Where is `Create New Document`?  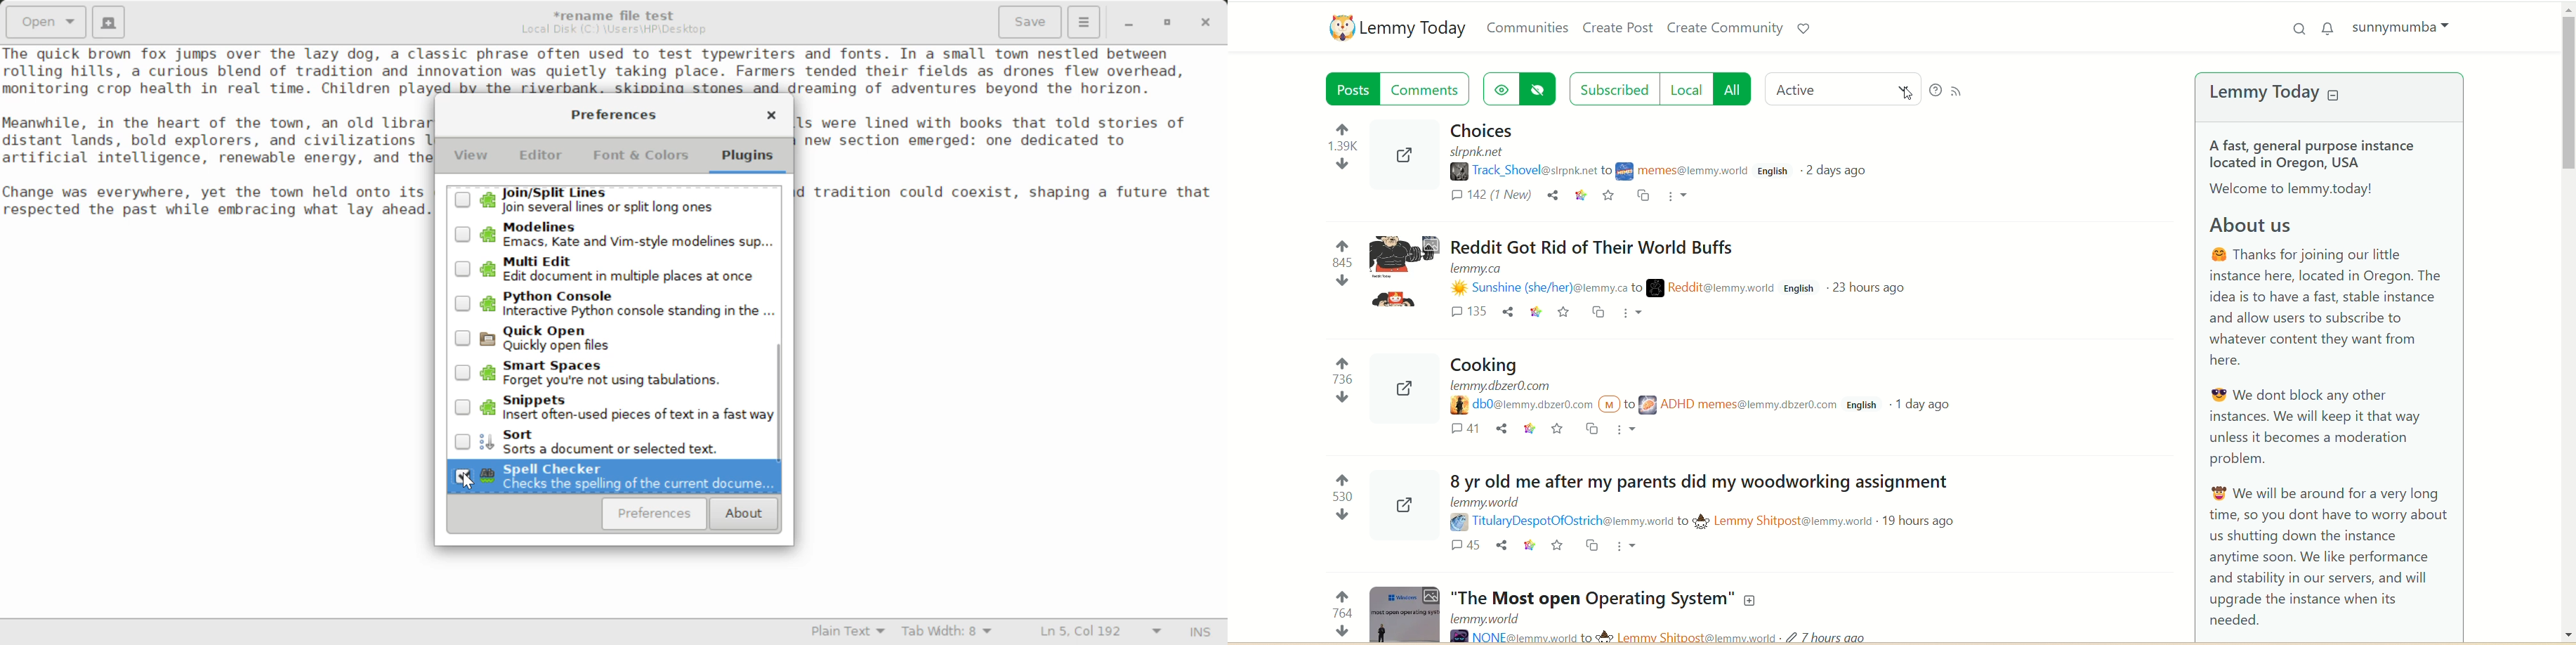 Create New Document is located at coordinates (107, 20).